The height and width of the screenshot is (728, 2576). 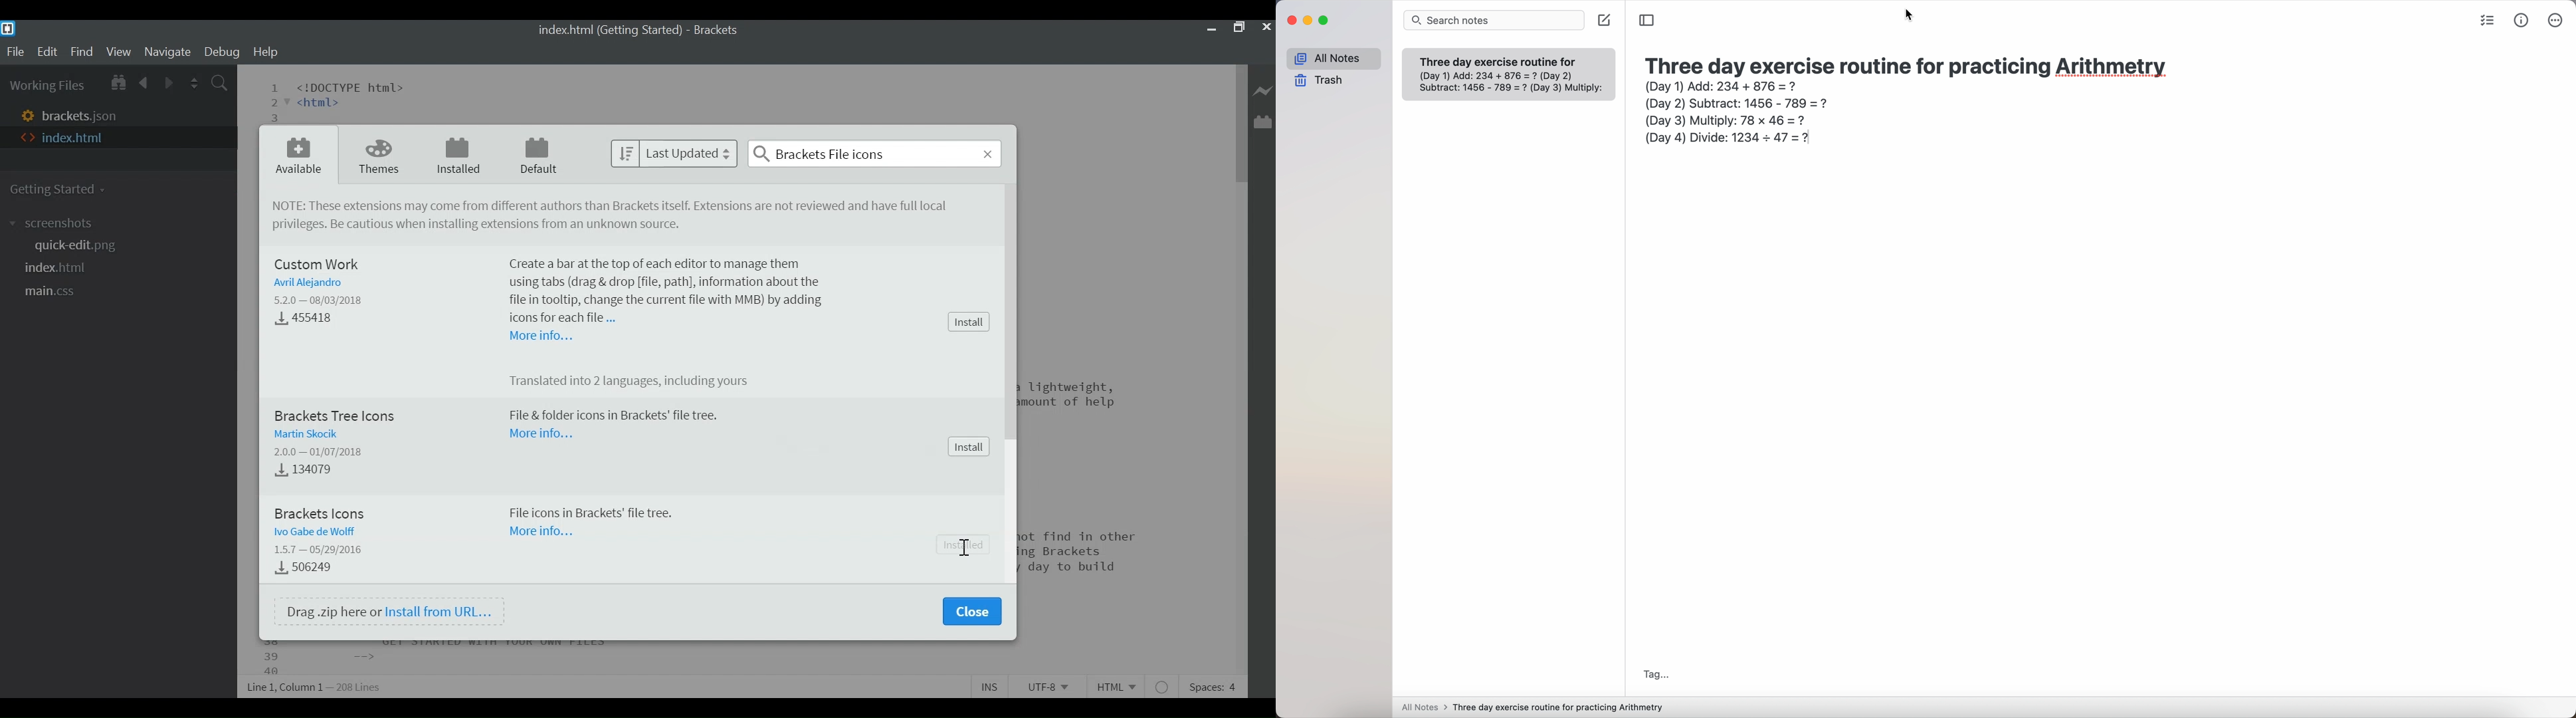 I want to click on Downloads, so click(x=304, y=568).